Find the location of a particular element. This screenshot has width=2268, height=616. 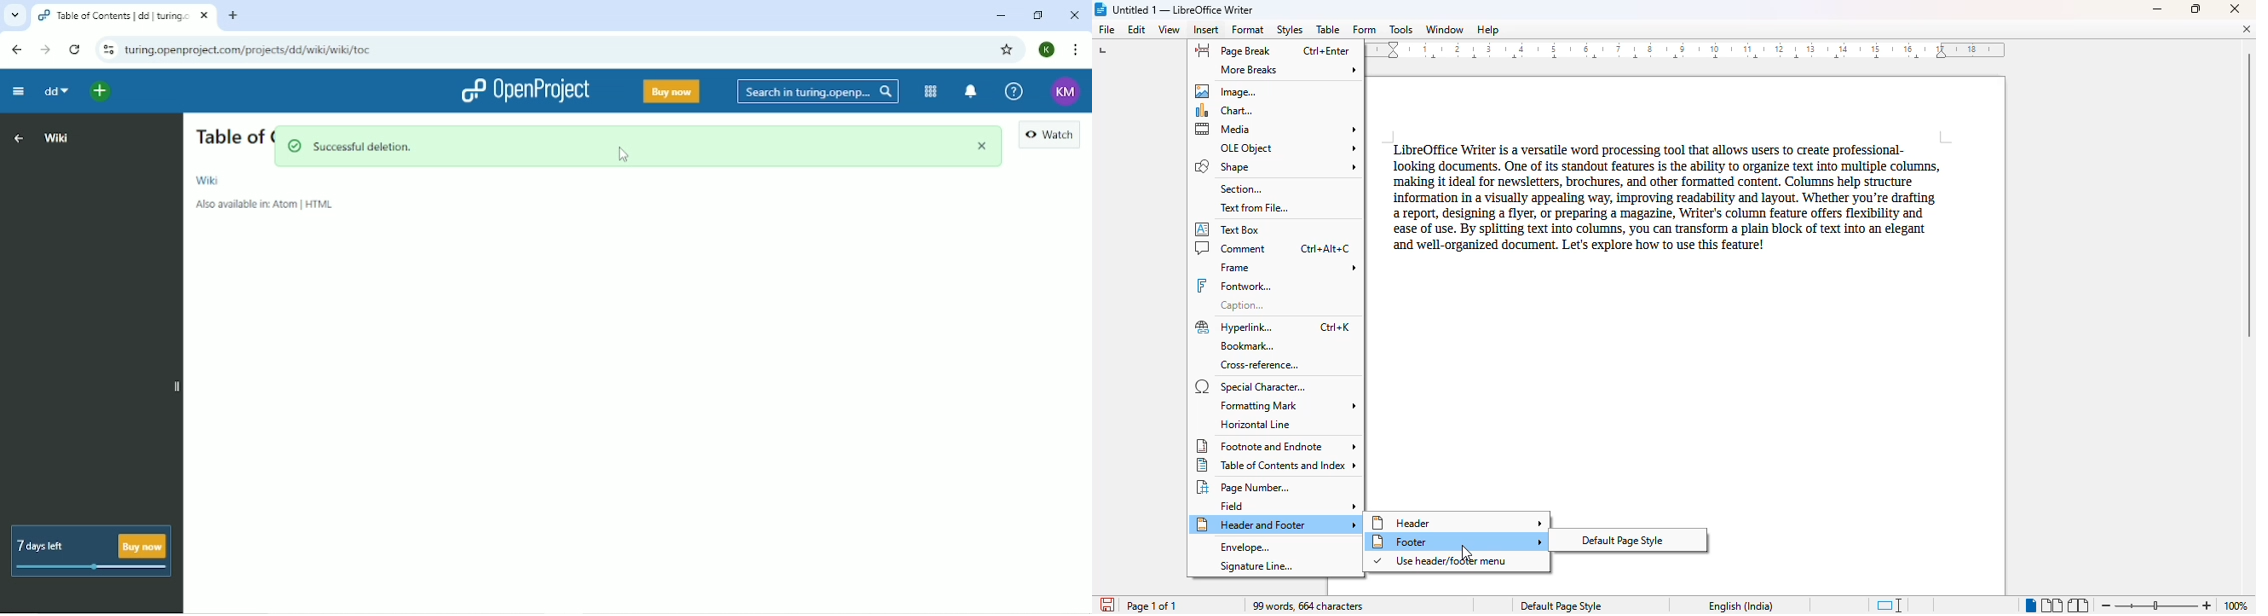

zoomout is located at coordinates (2106, 604).